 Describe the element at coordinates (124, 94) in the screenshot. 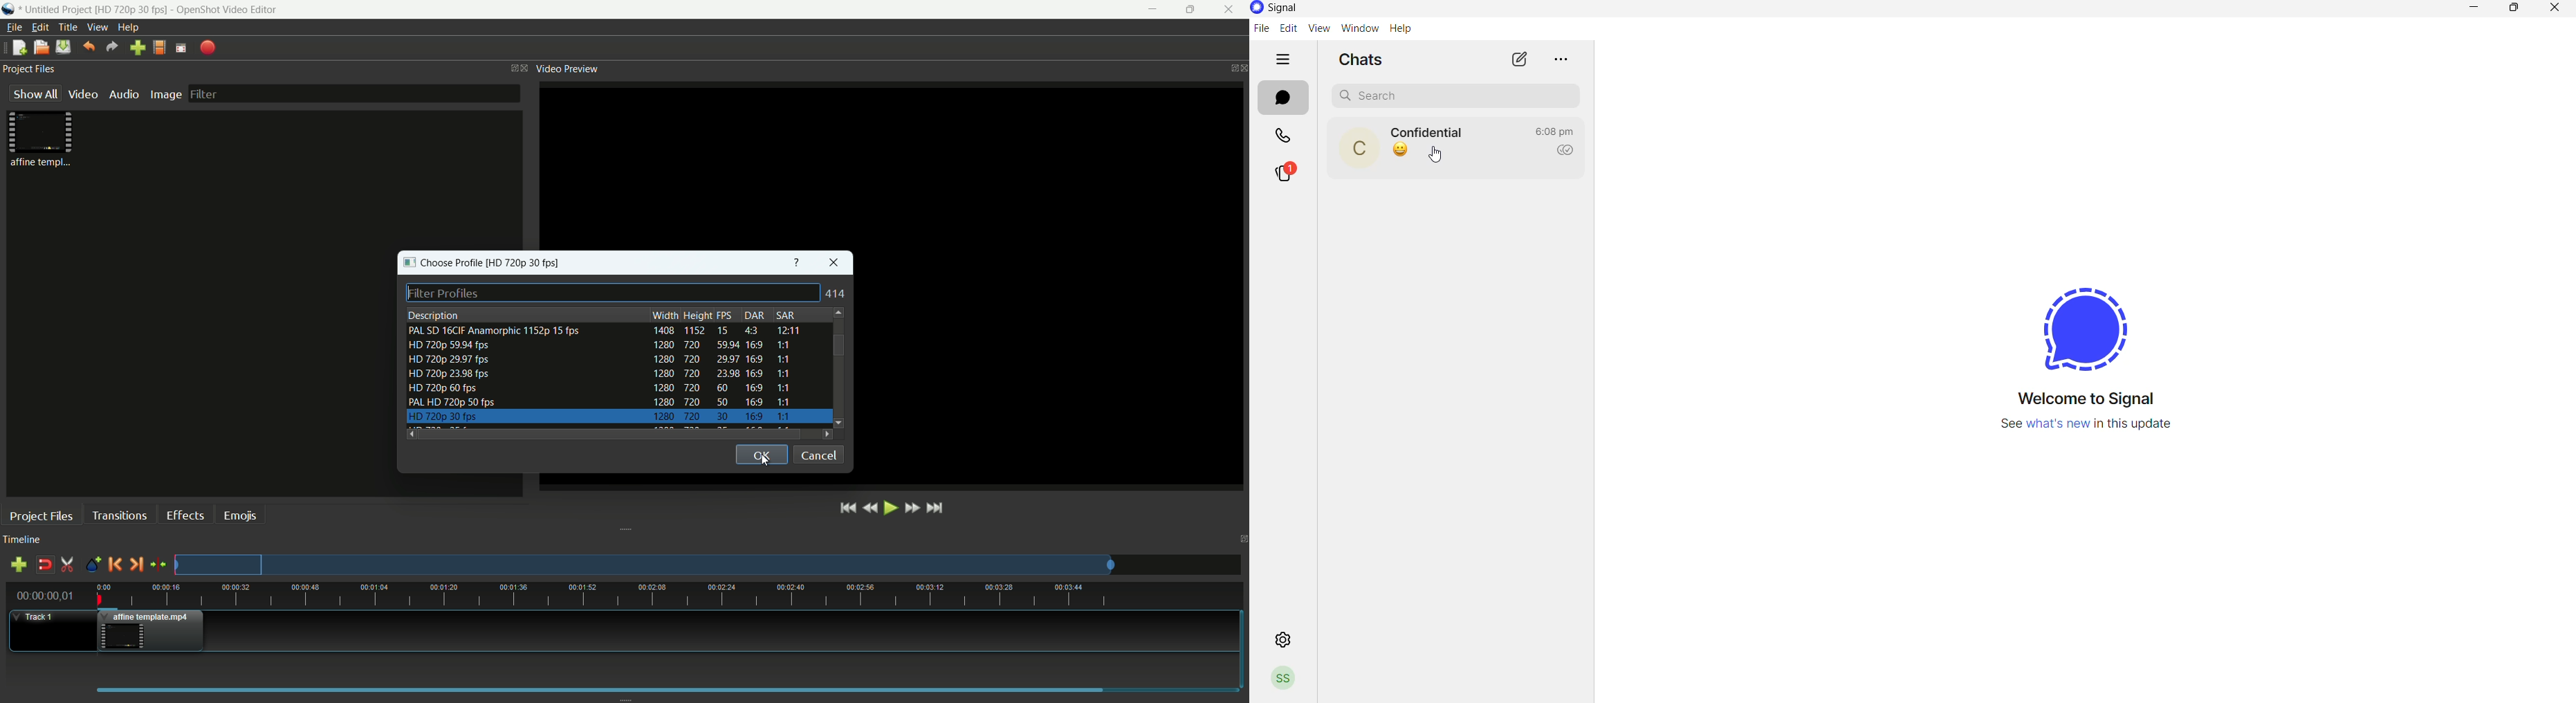

I see `audio` at that location.